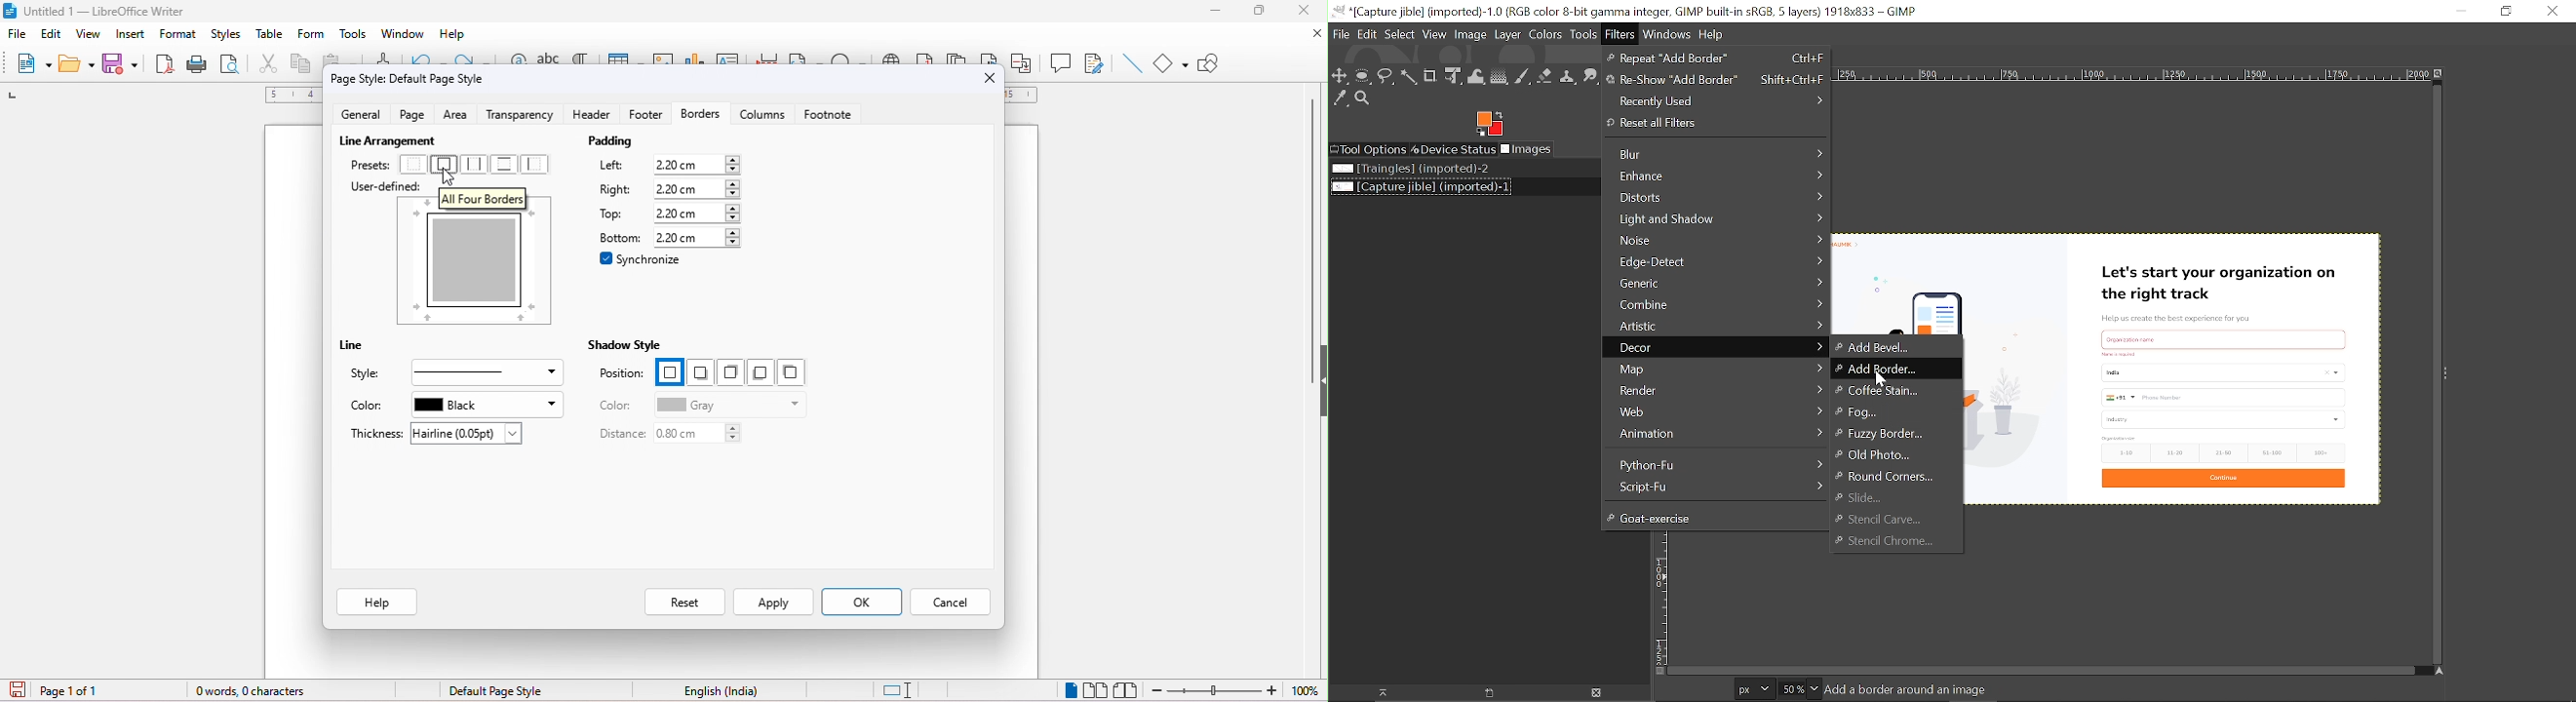 The image size is (2576, 728). What do you see at coordinates (1068, 688) in the screenshot?
I see `single page view` at bounding box center [1068, 688].